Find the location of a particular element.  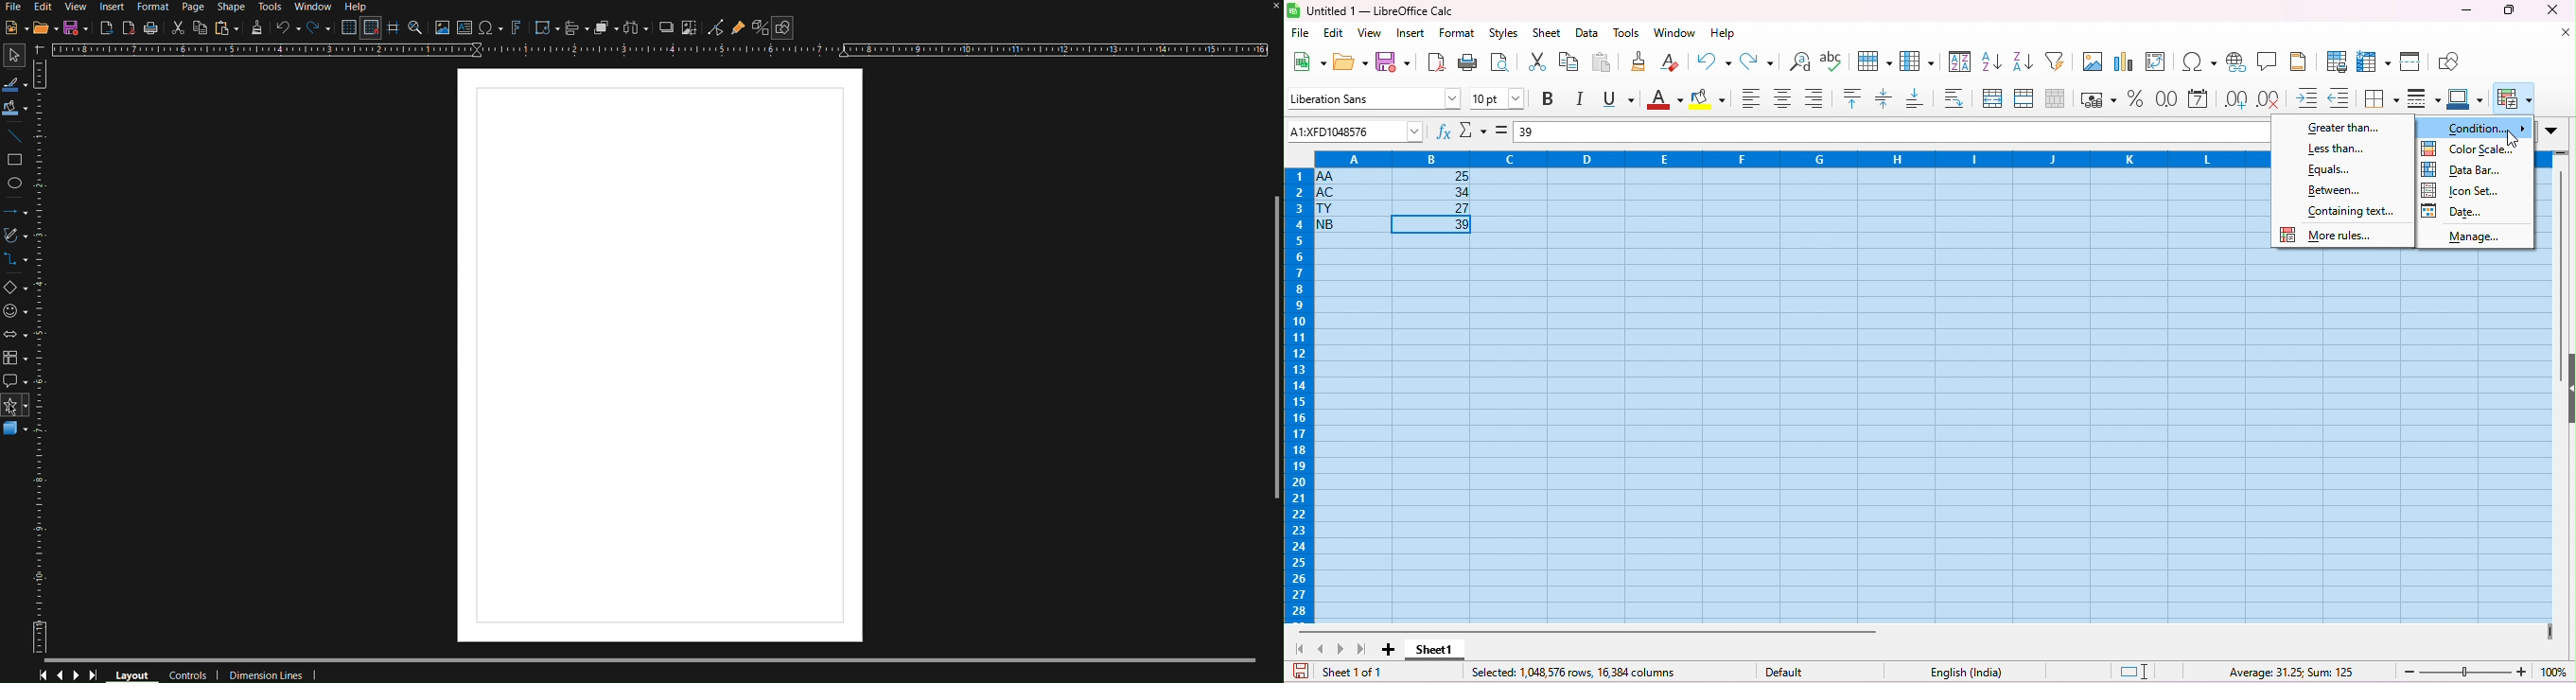

redo is located at coordinates (1760, 61).